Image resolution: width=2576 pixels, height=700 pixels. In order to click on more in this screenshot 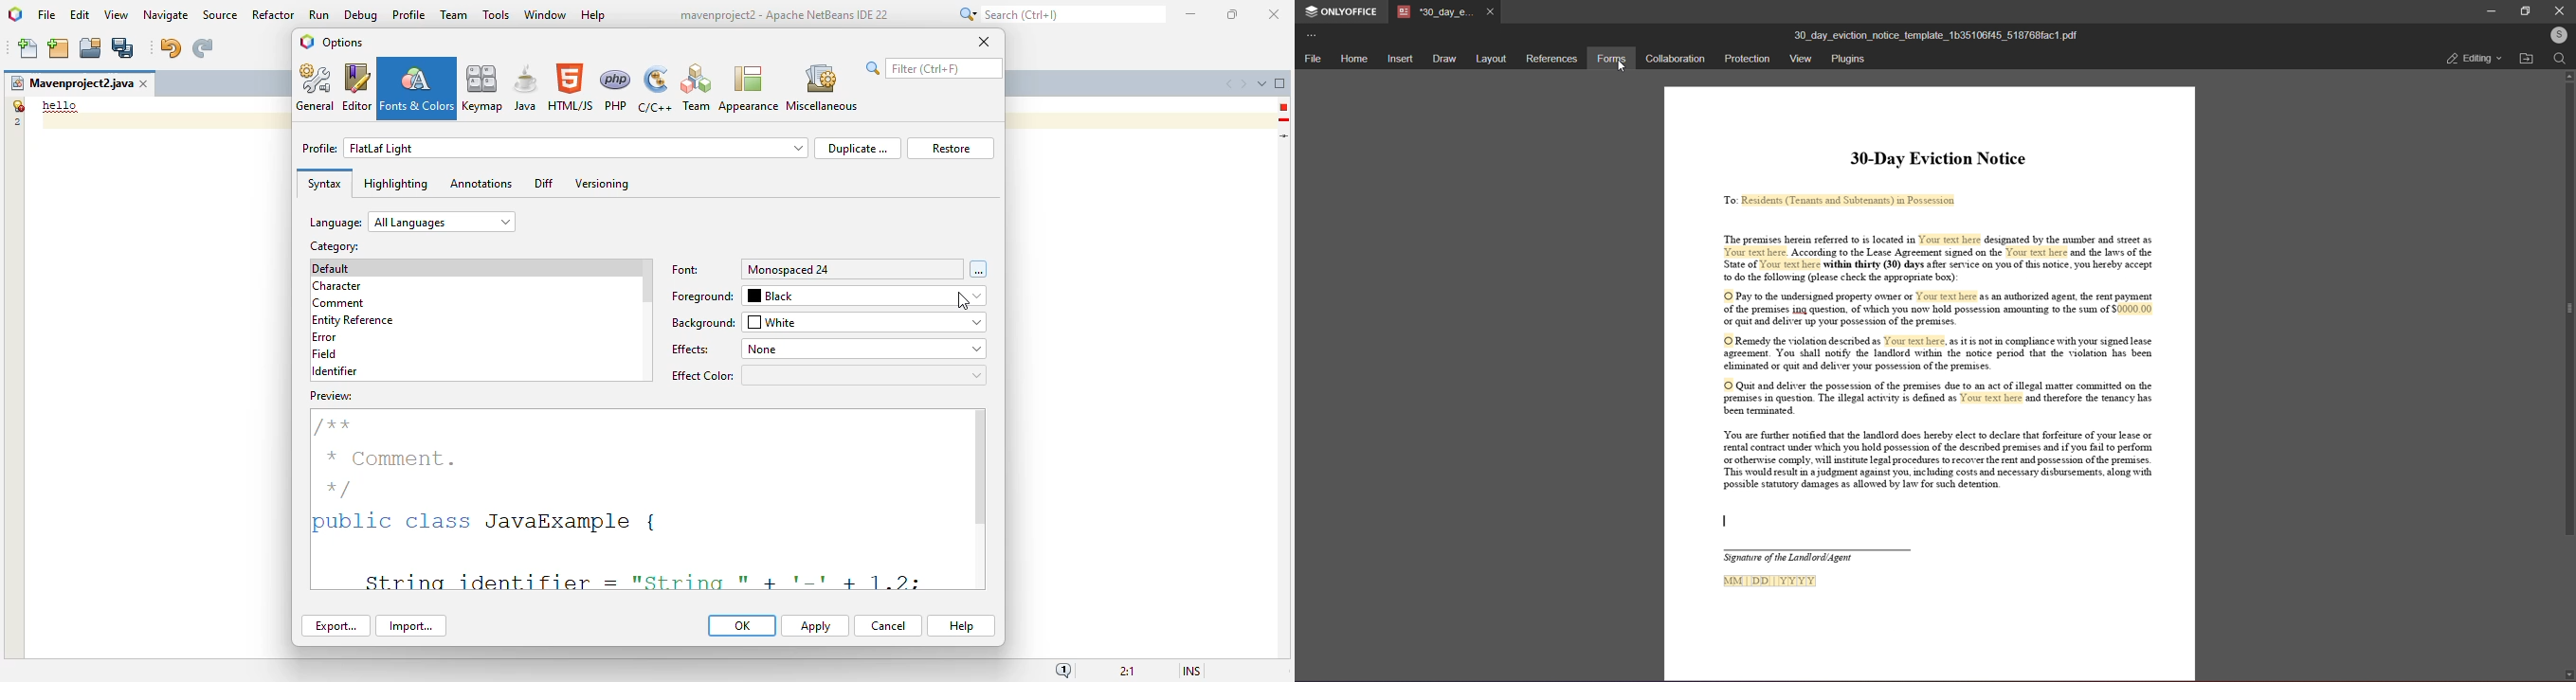, I will do `click(1315, 35)`.